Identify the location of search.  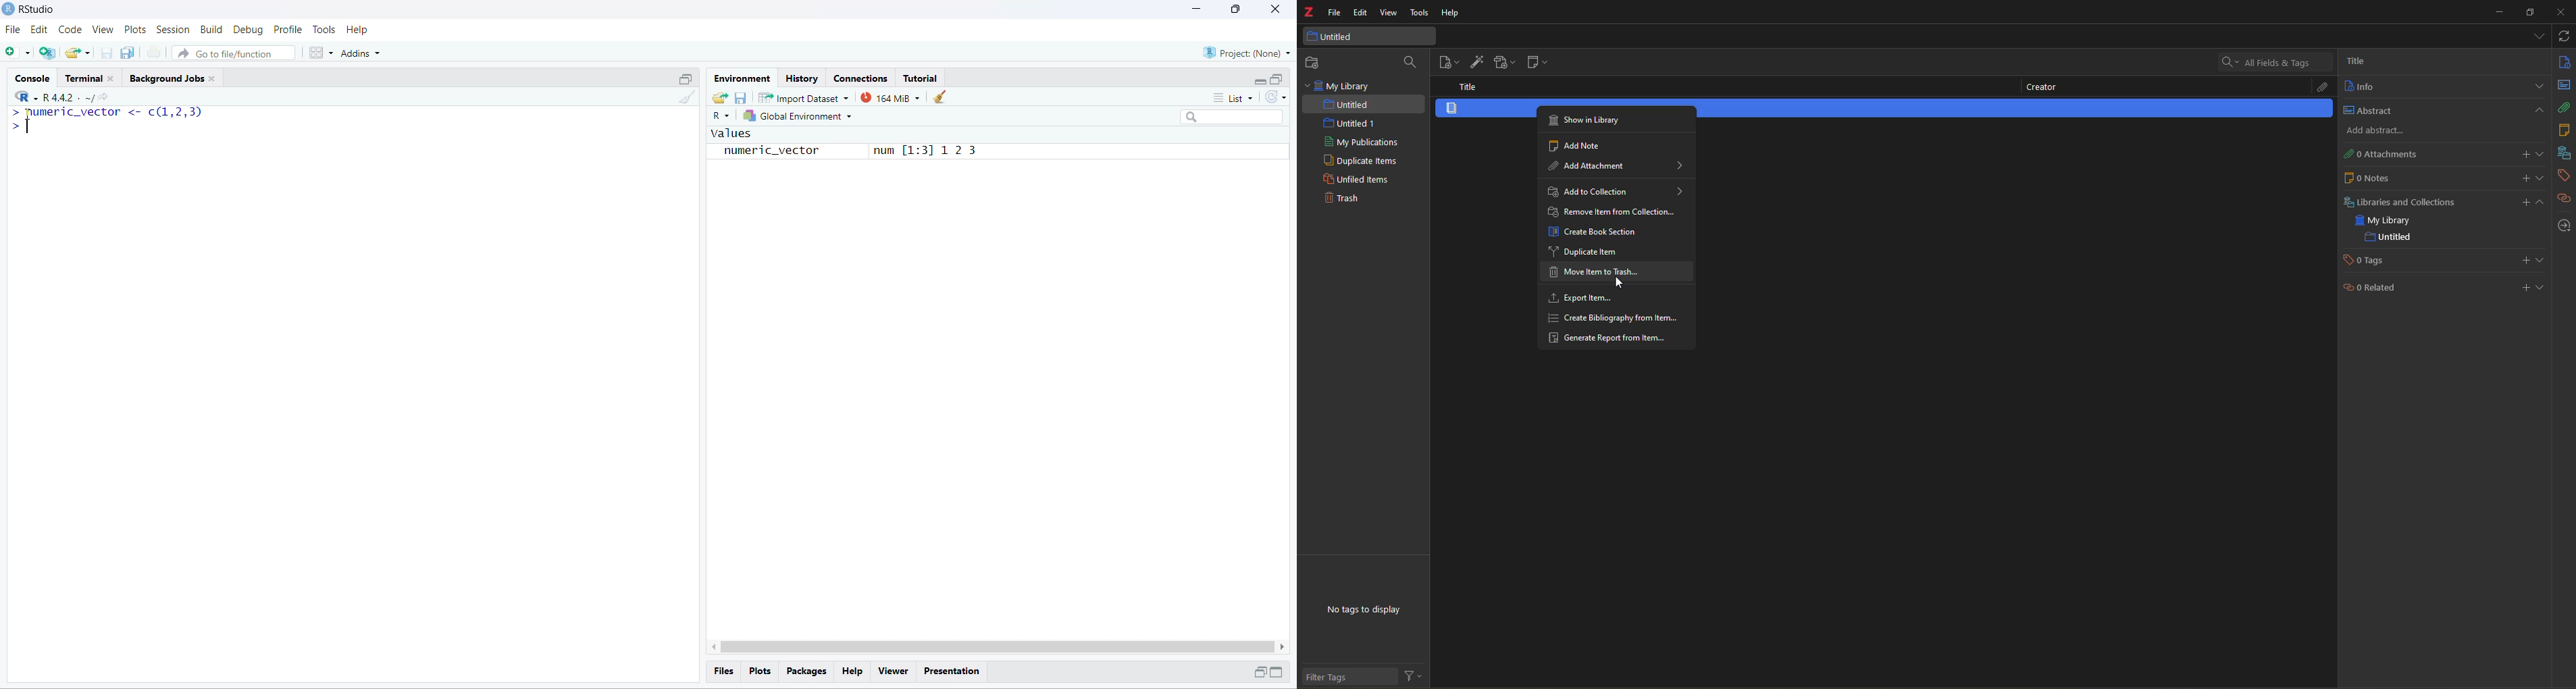
(1233, 118).